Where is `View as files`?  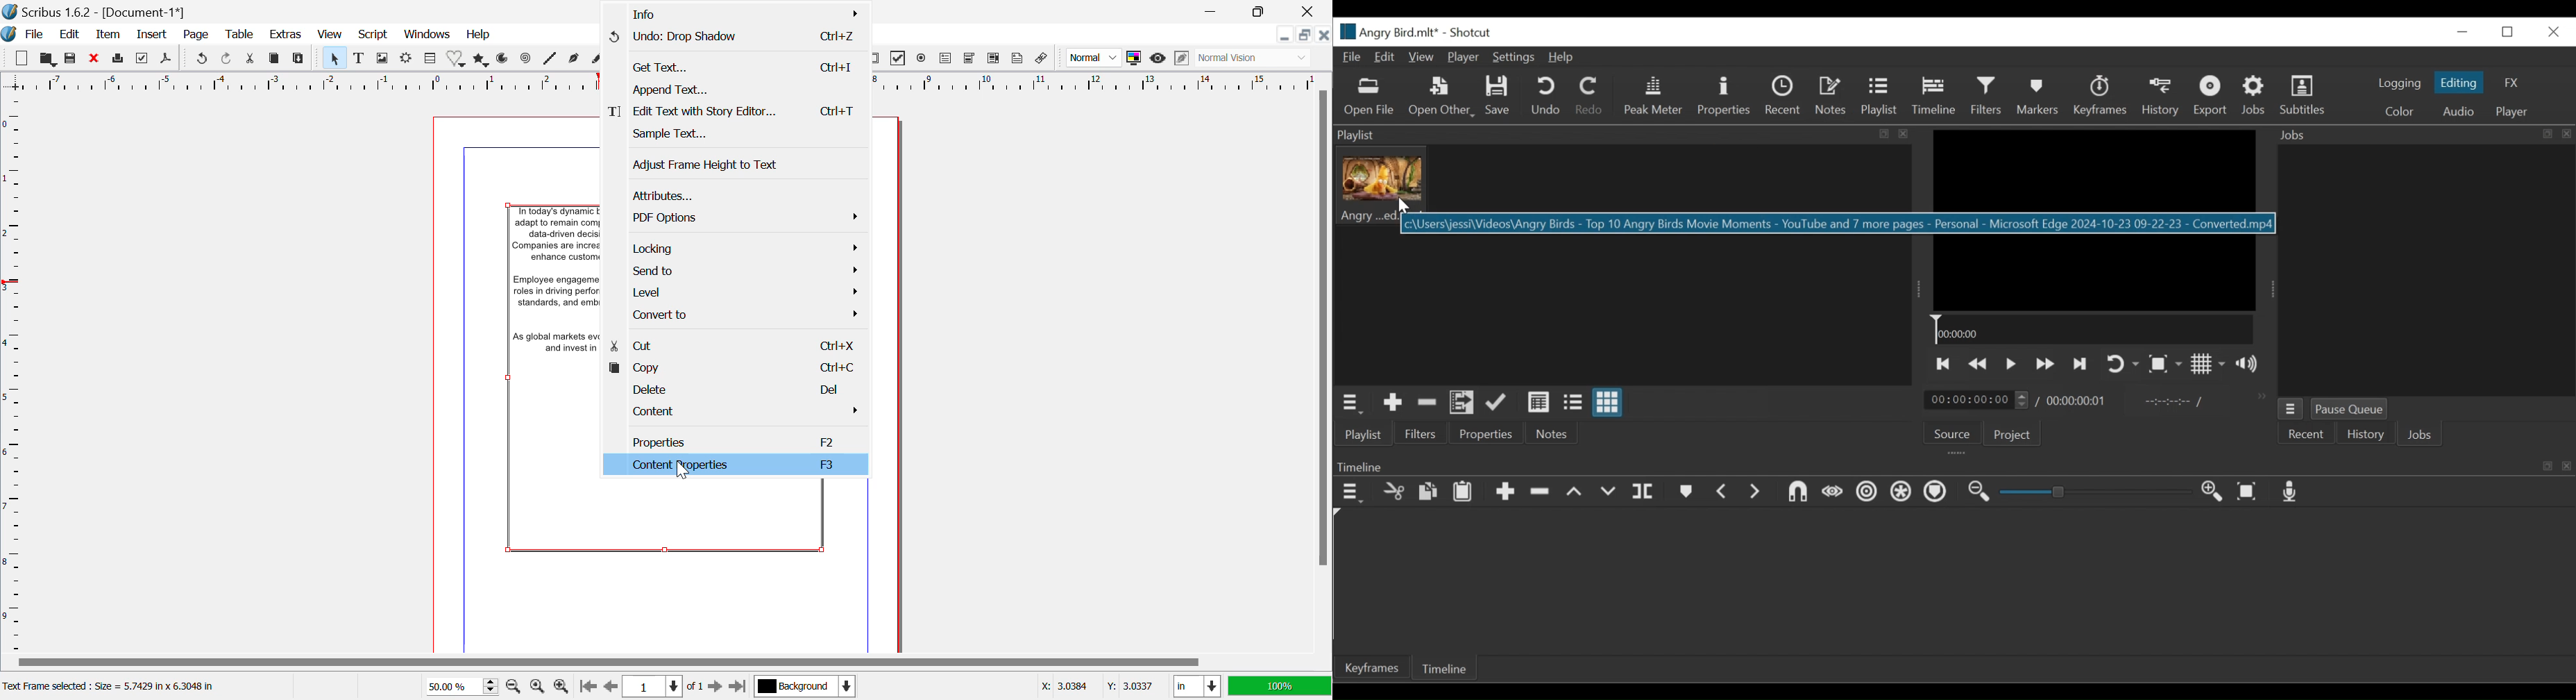
View as files is located at coordinates (1574, 402).